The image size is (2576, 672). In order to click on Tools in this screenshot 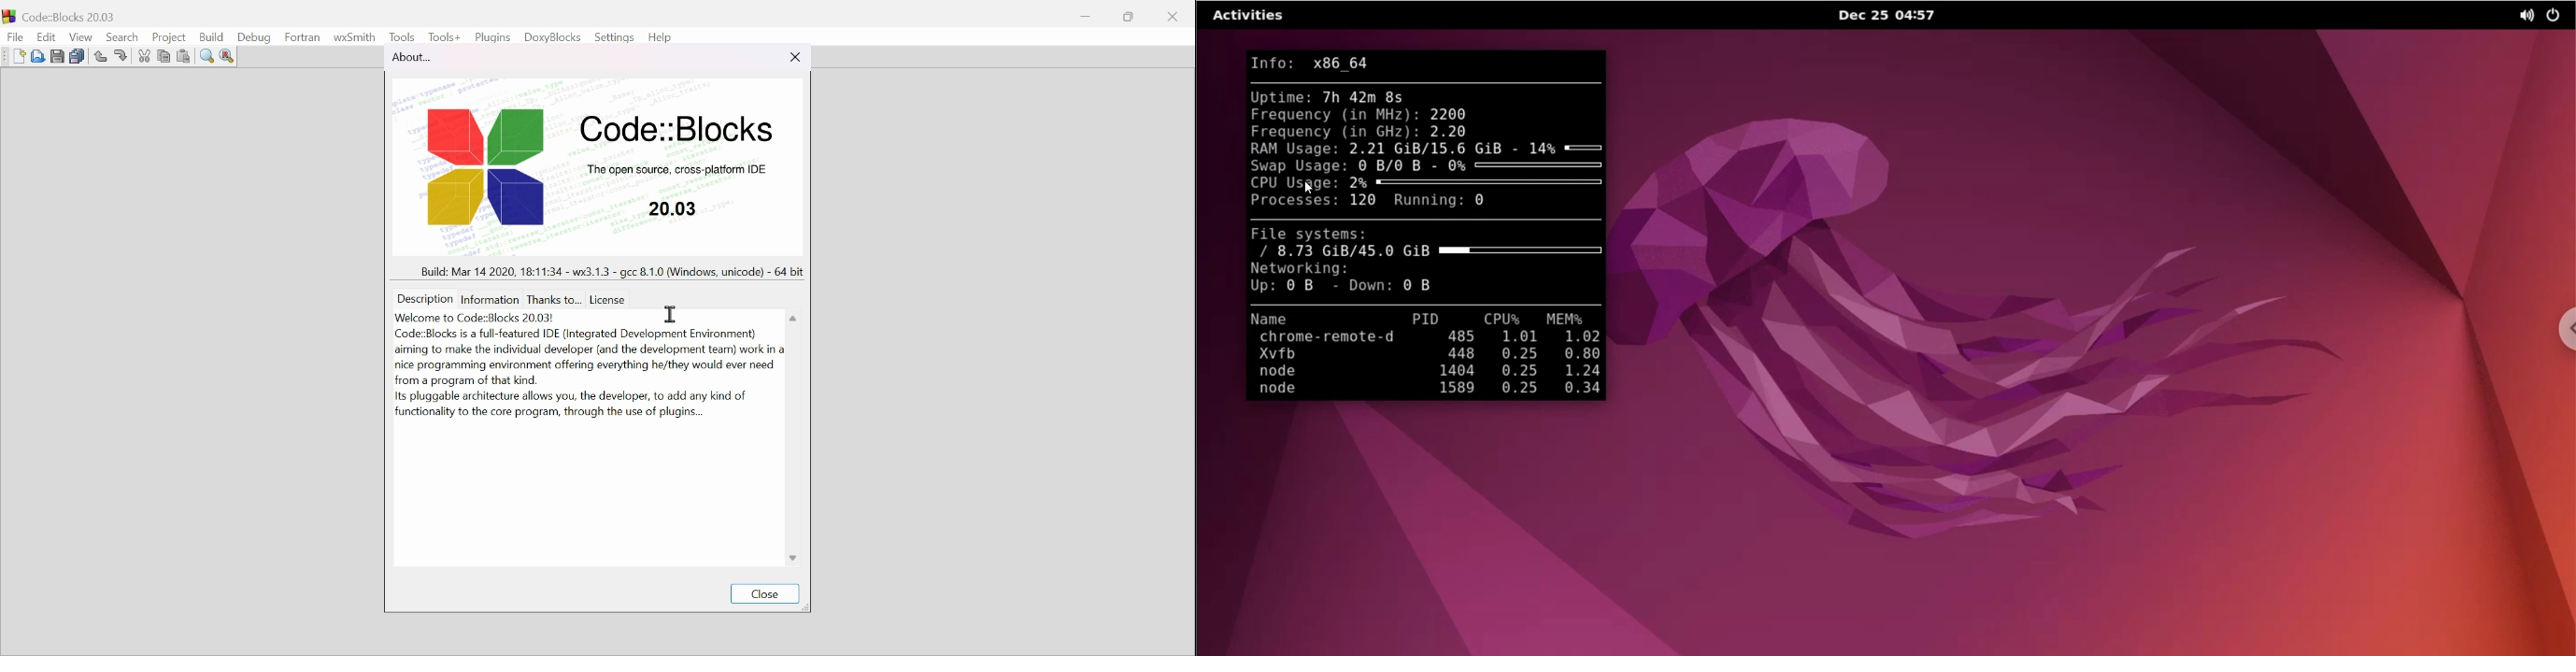, I will do `click(403, 34)`.